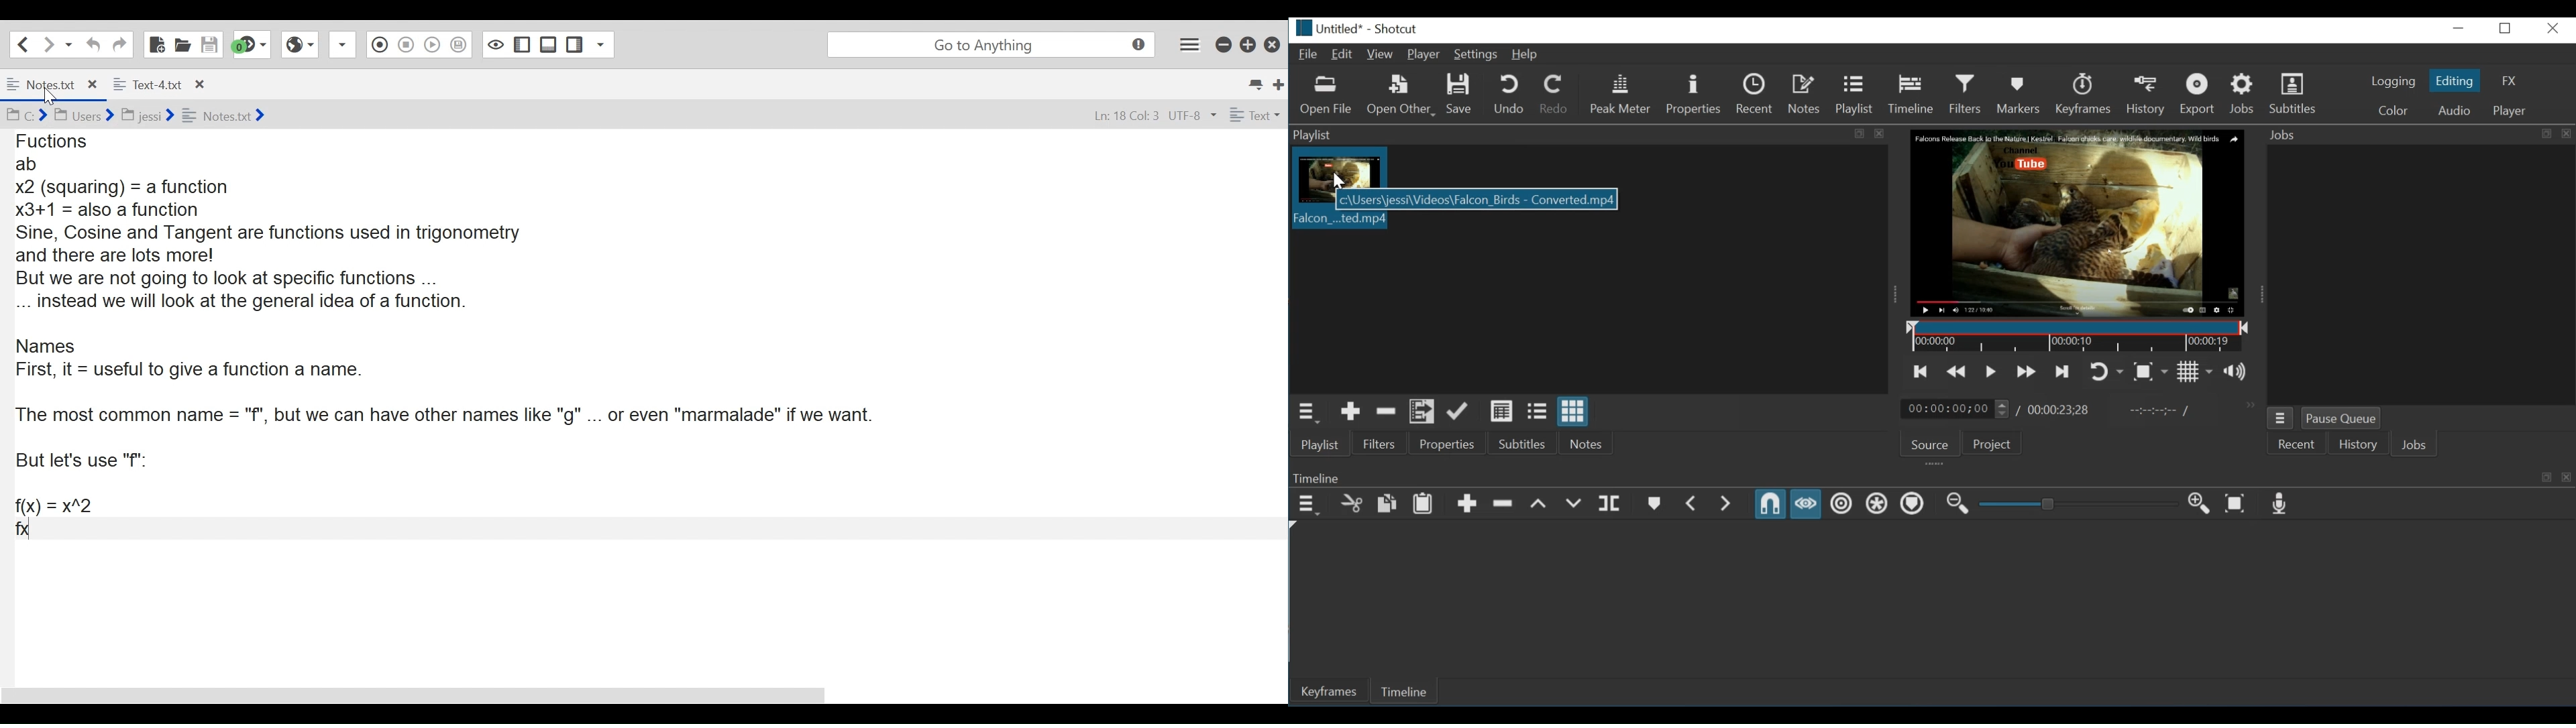  Describe the element at coordinates (2394, 110) in the screenshot. I see `Color` at that location.